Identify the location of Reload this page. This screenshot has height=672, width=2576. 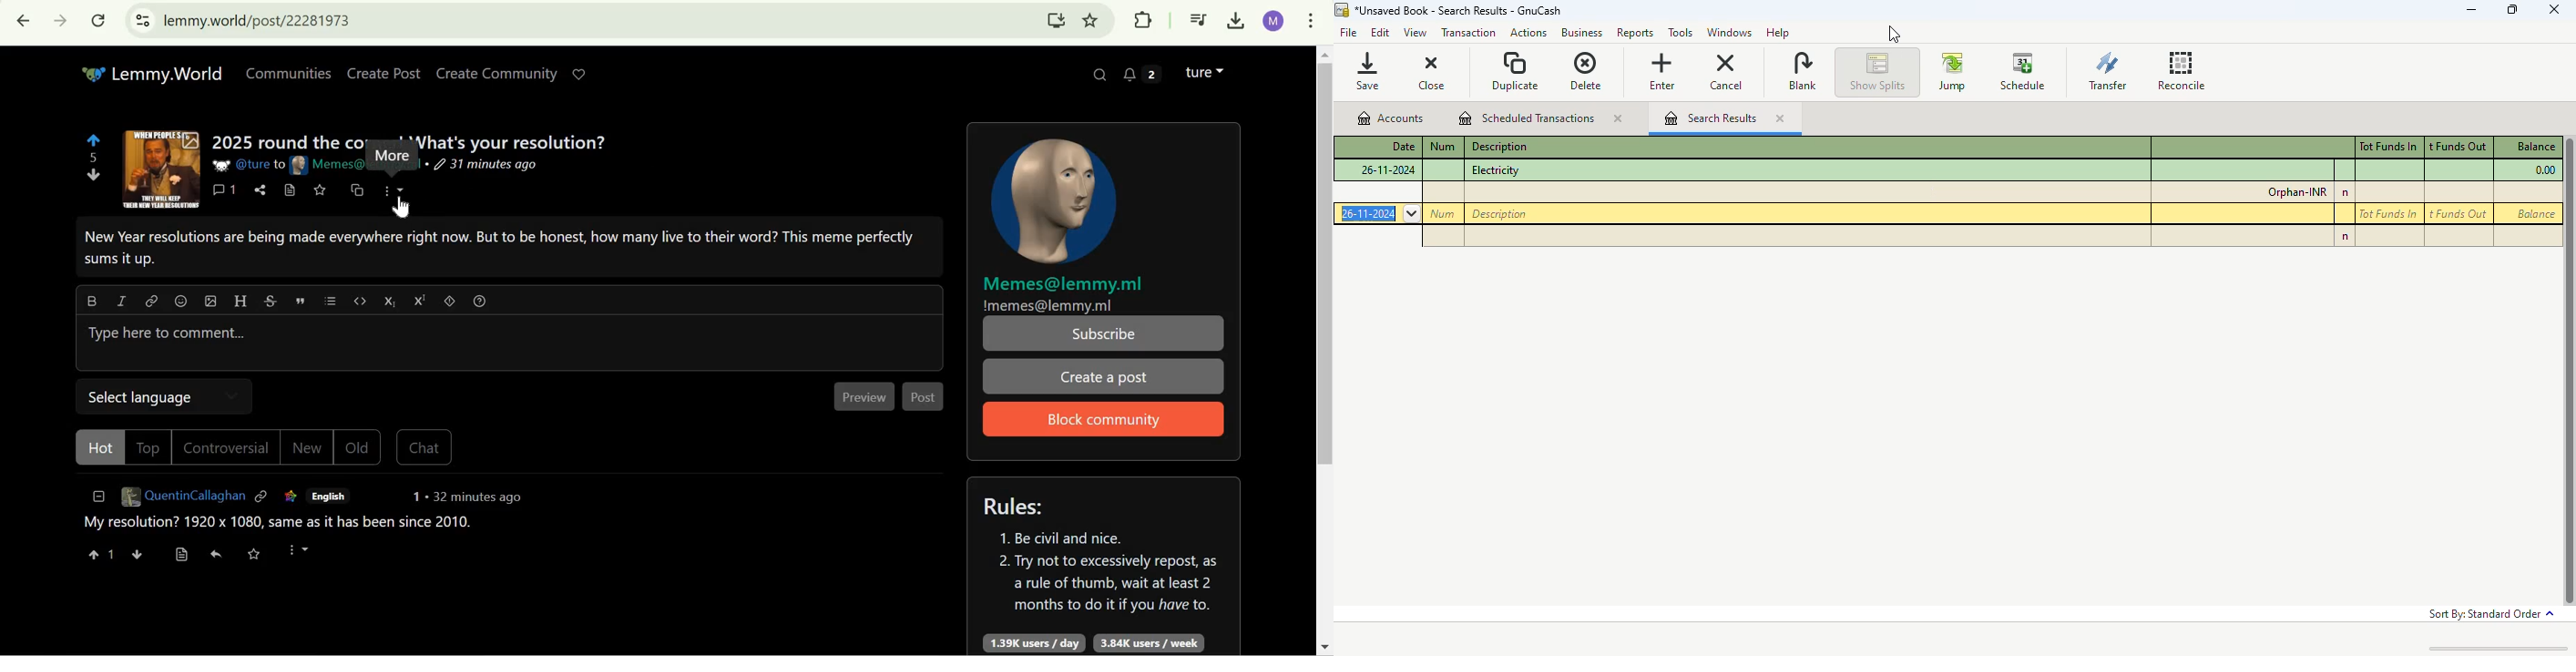
(100, 20).